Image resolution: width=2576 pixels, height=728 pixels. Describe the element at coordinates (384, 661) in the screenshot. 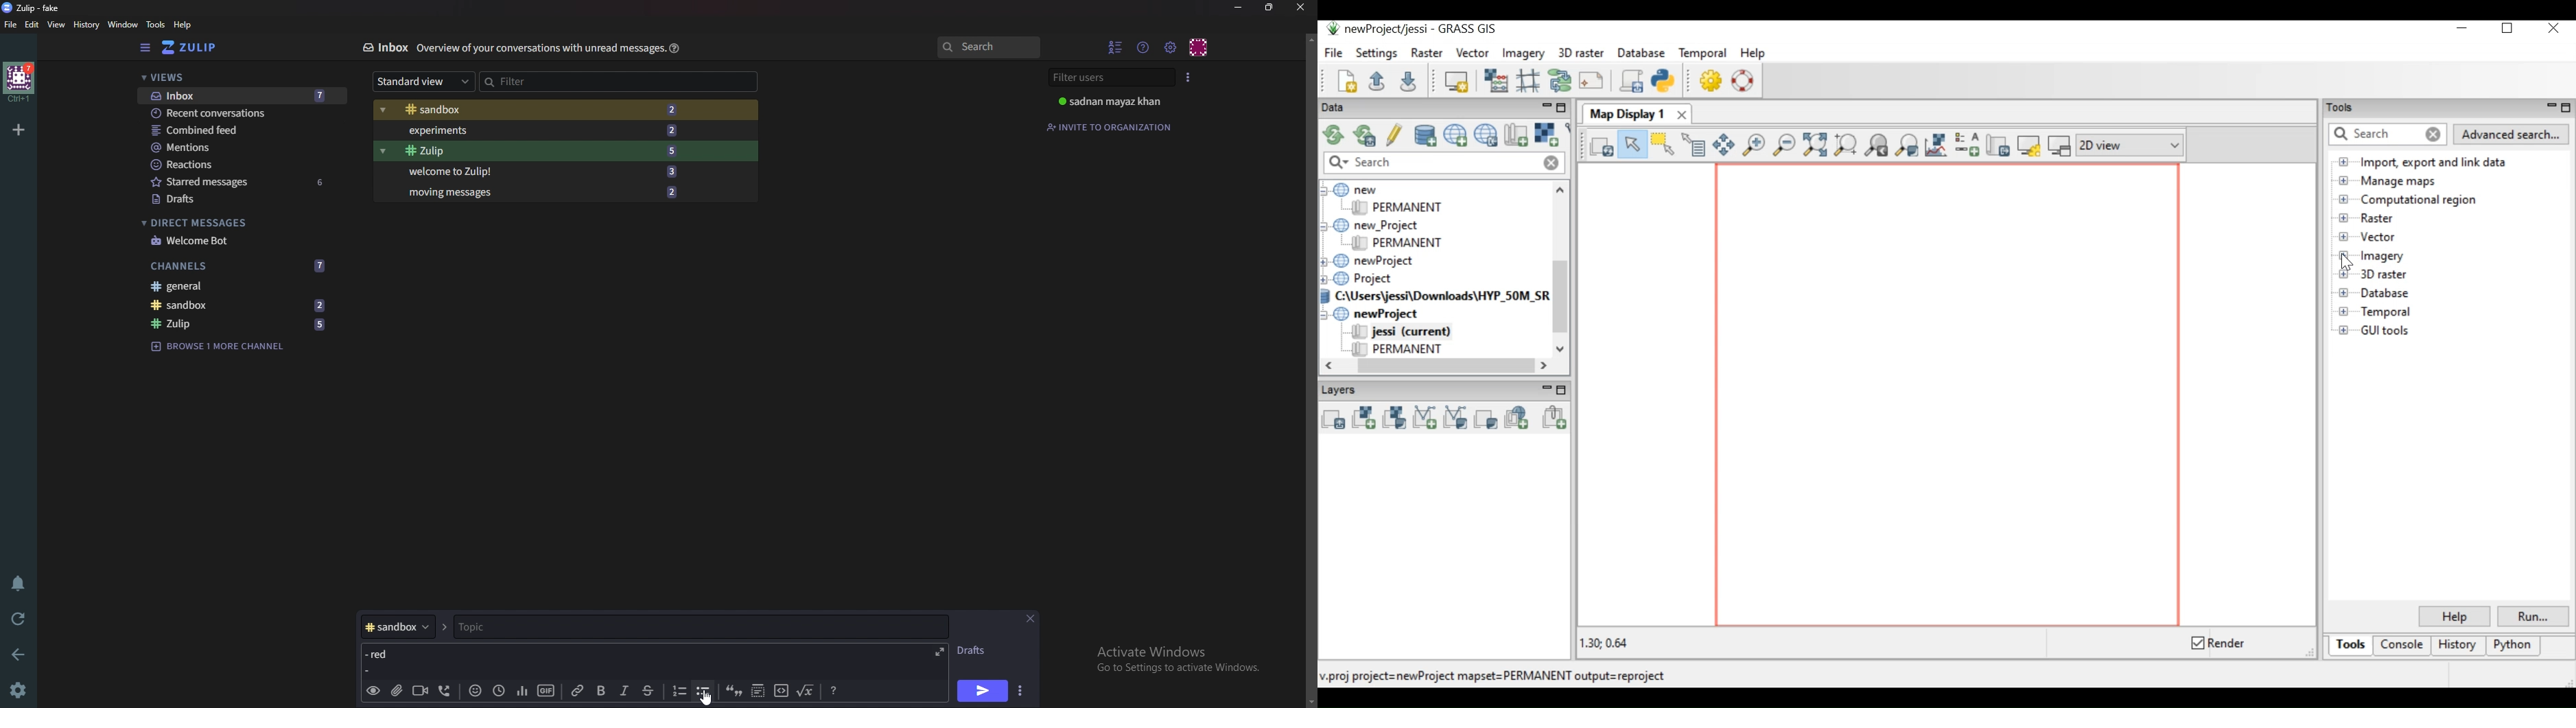

I see `Message` at that location.